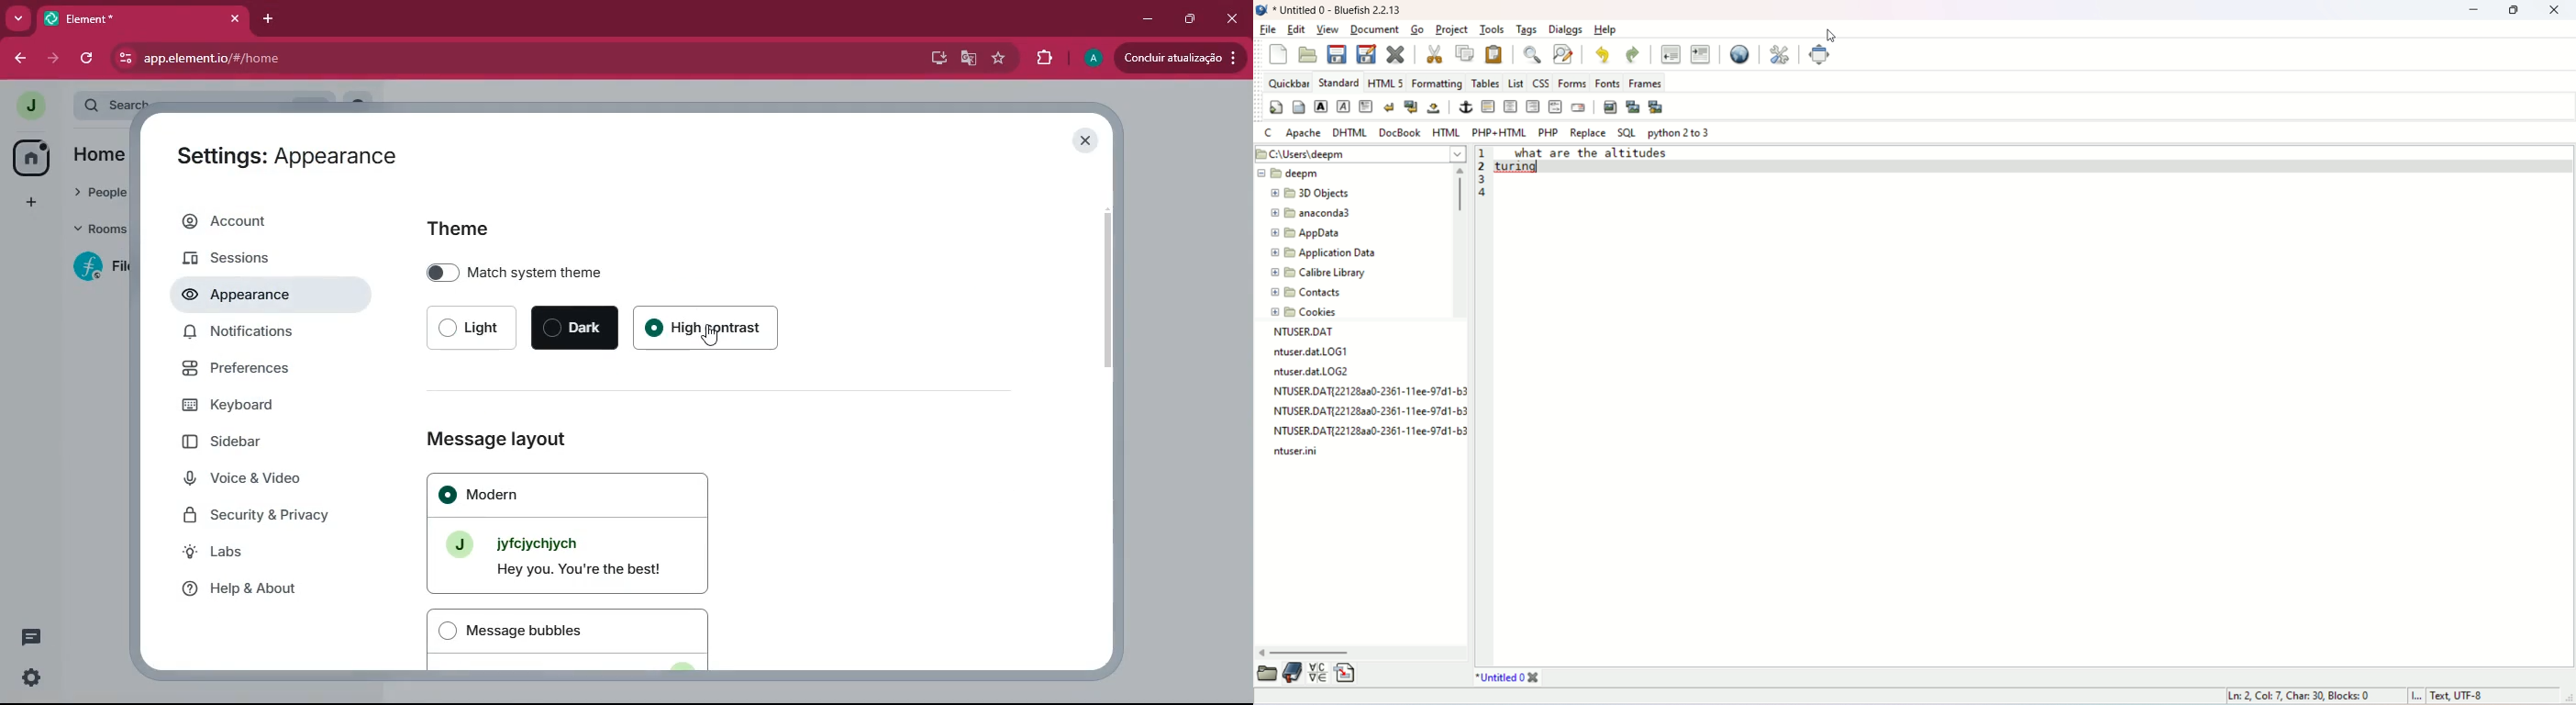 The image size is (2576, 728). Describe the element at coordinates (1298, 29) in the screenshot. I see `edit` at that location.